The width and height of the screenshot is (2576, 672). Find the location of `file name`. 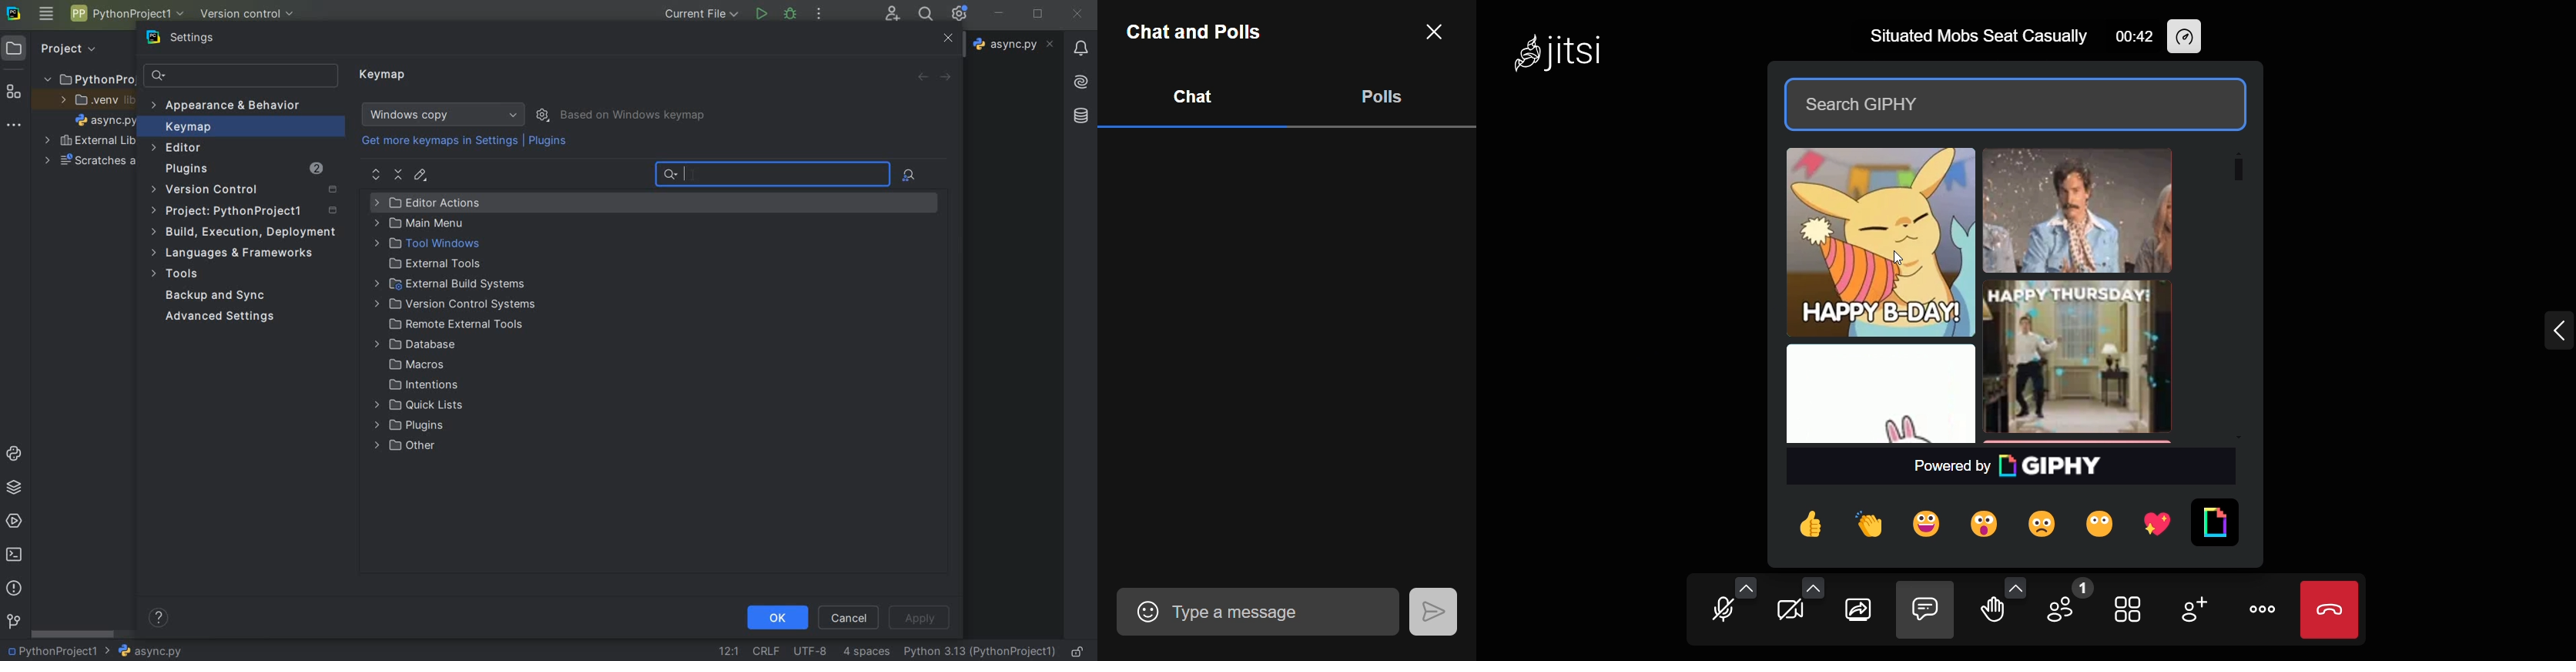

file name is located at coordinates (1016, 44).